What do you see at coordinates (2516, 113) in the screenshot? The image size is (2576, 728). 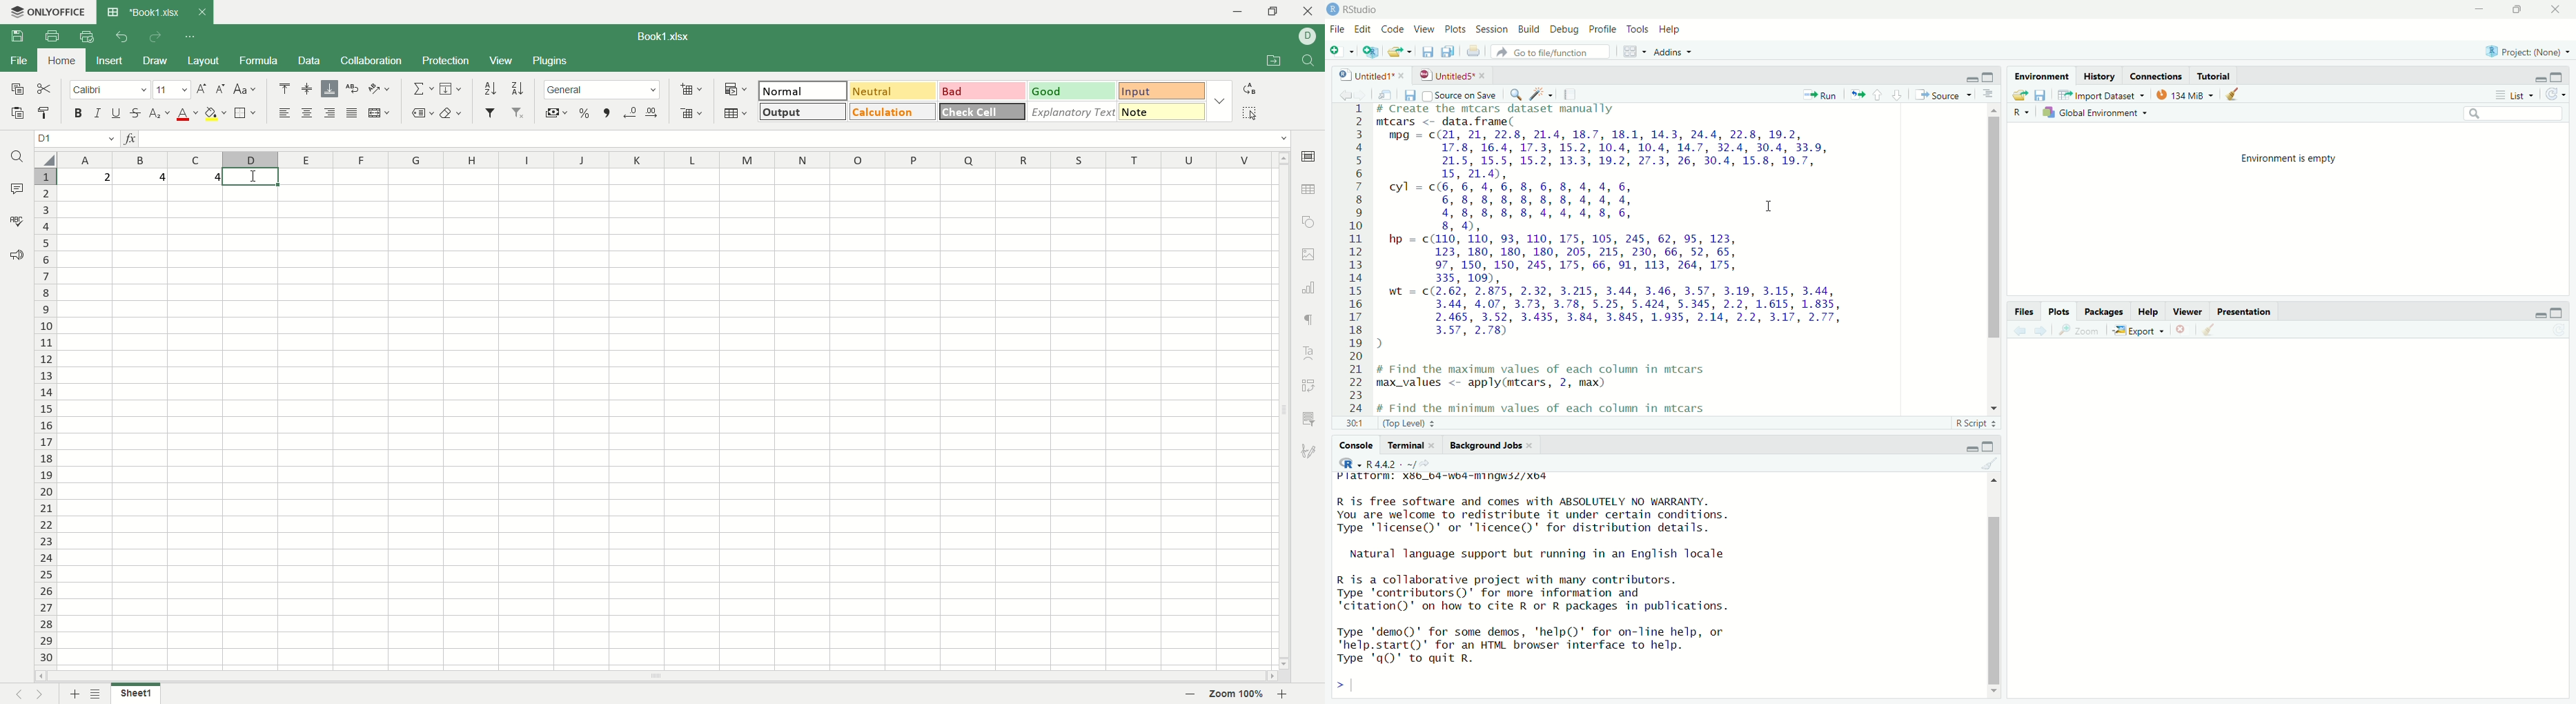 I see `search` at bounding box center [2516, 113].